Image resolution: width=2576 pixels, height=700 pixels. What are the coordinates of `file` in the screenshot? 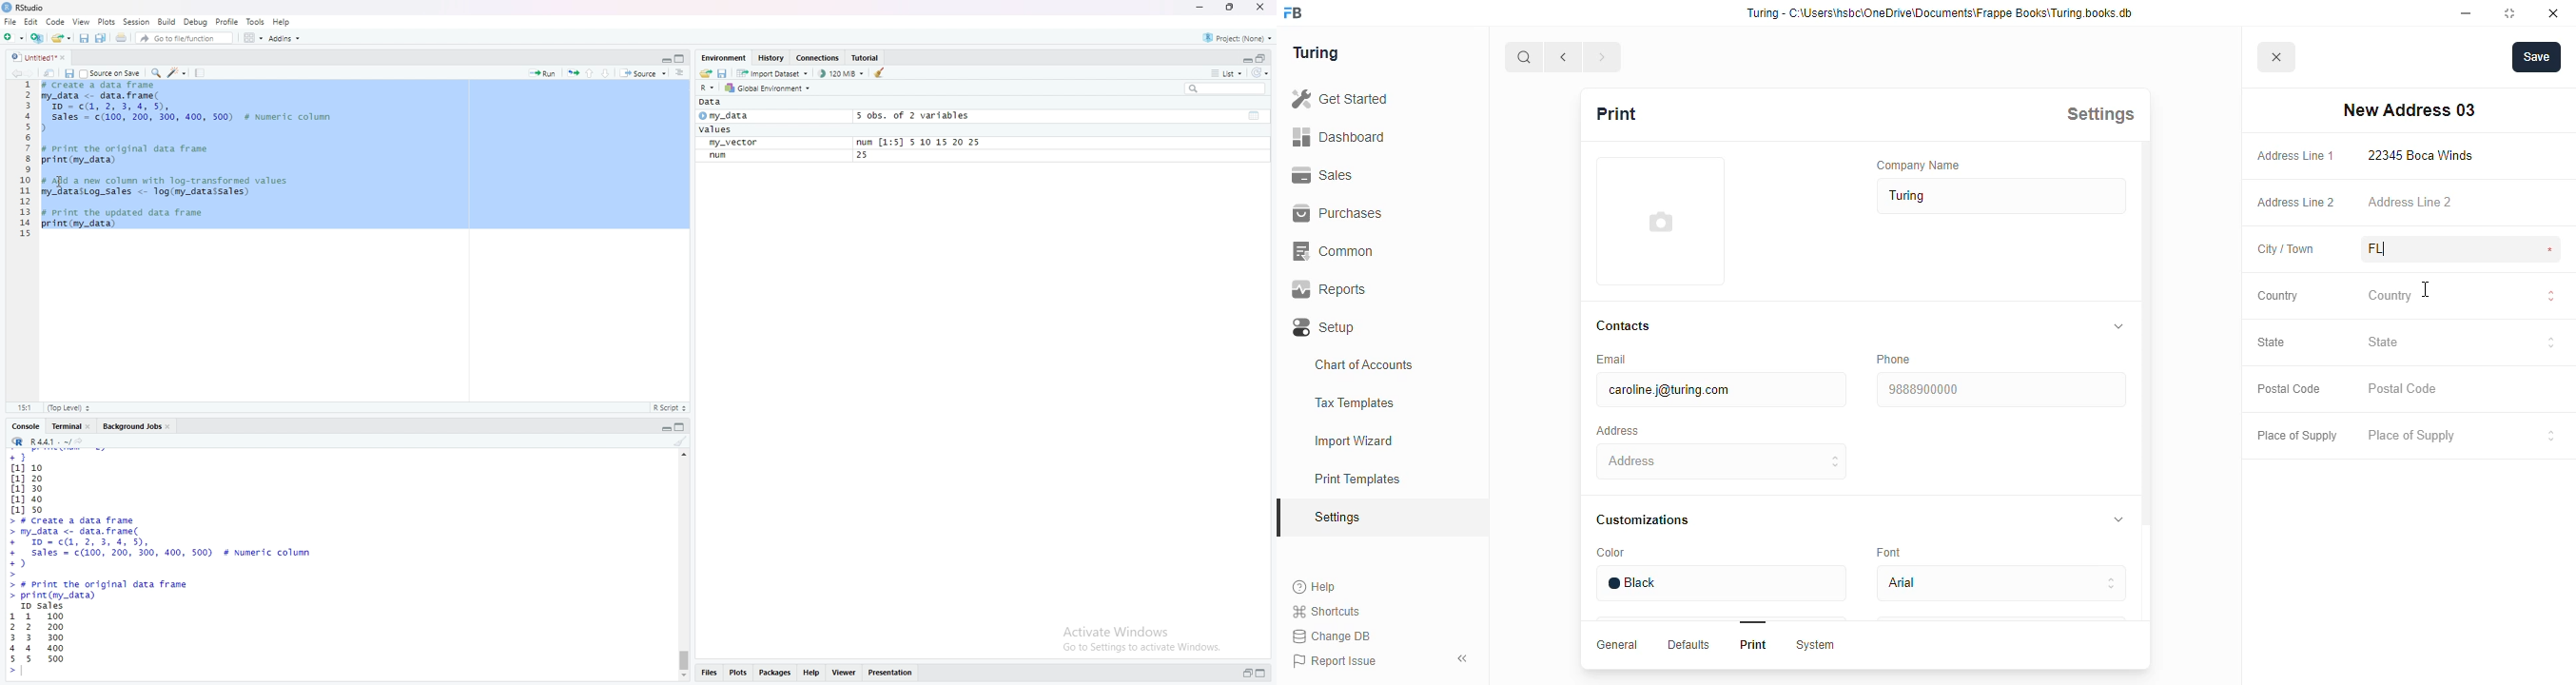 It's located at (11, 21).